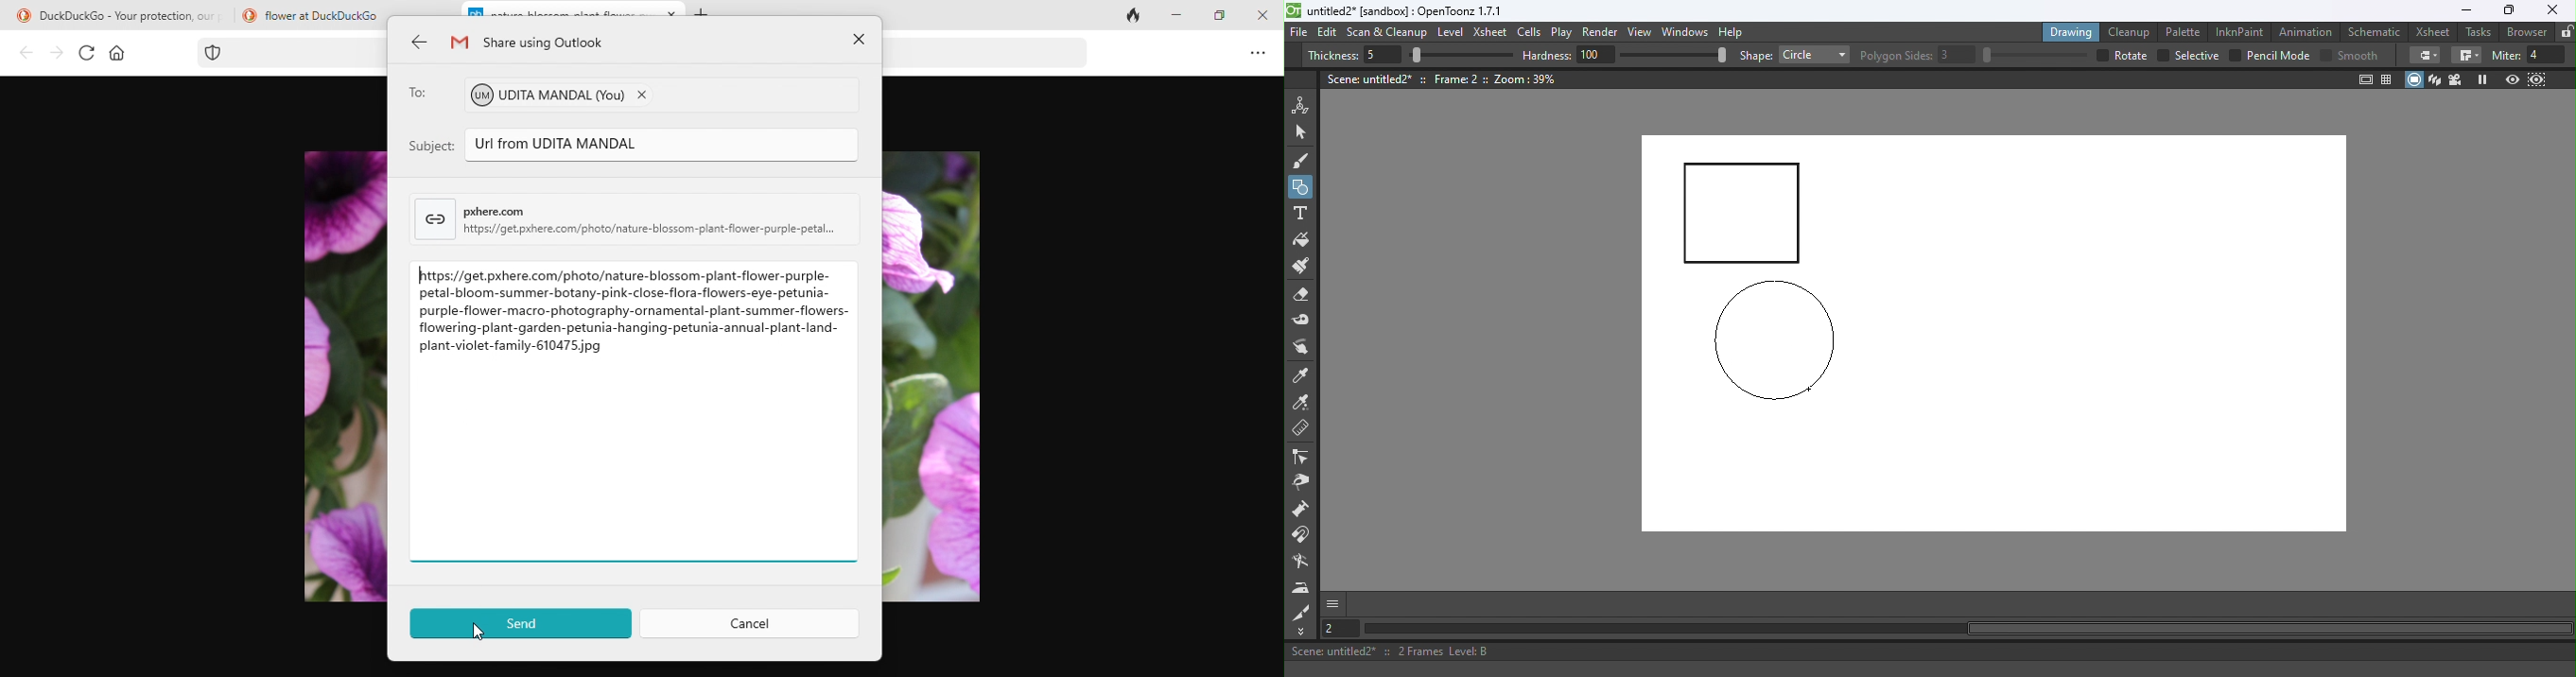 The image size is (2576, 700). Describe the element at coordinates (2240, 30) in the screenshot. I see `InknPaint` at that location.